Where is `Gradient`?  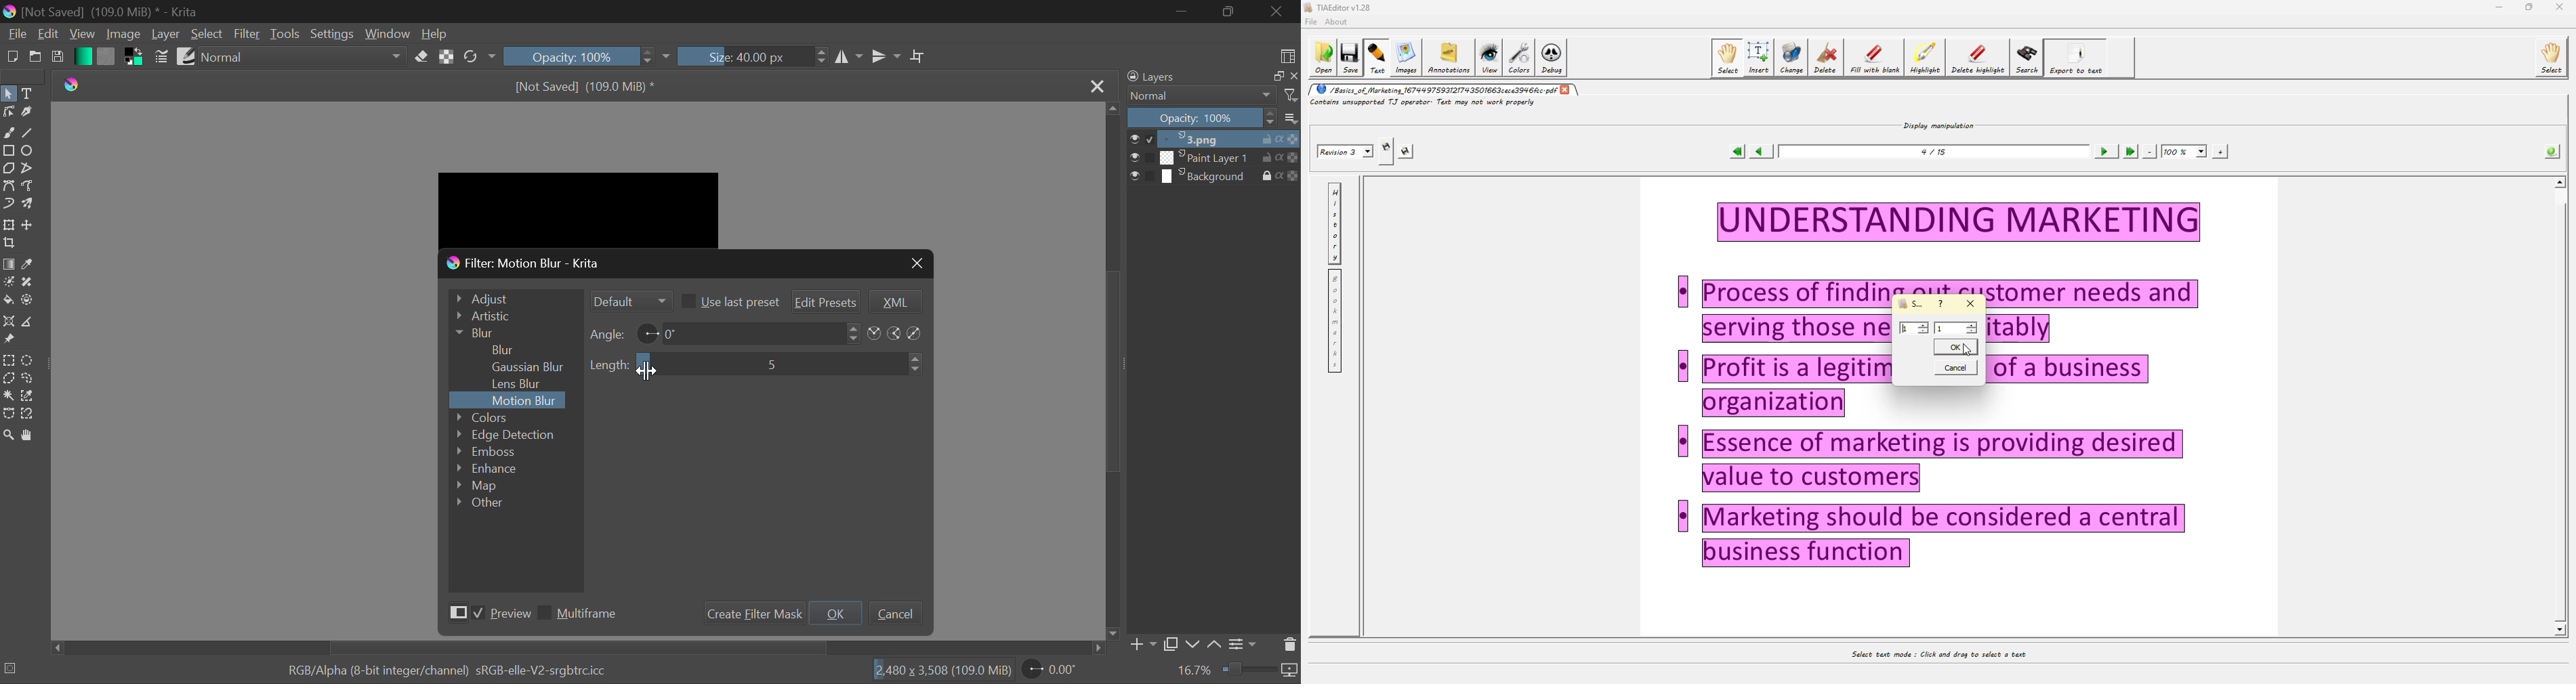 Gradient is located at coordinates (82, 56).